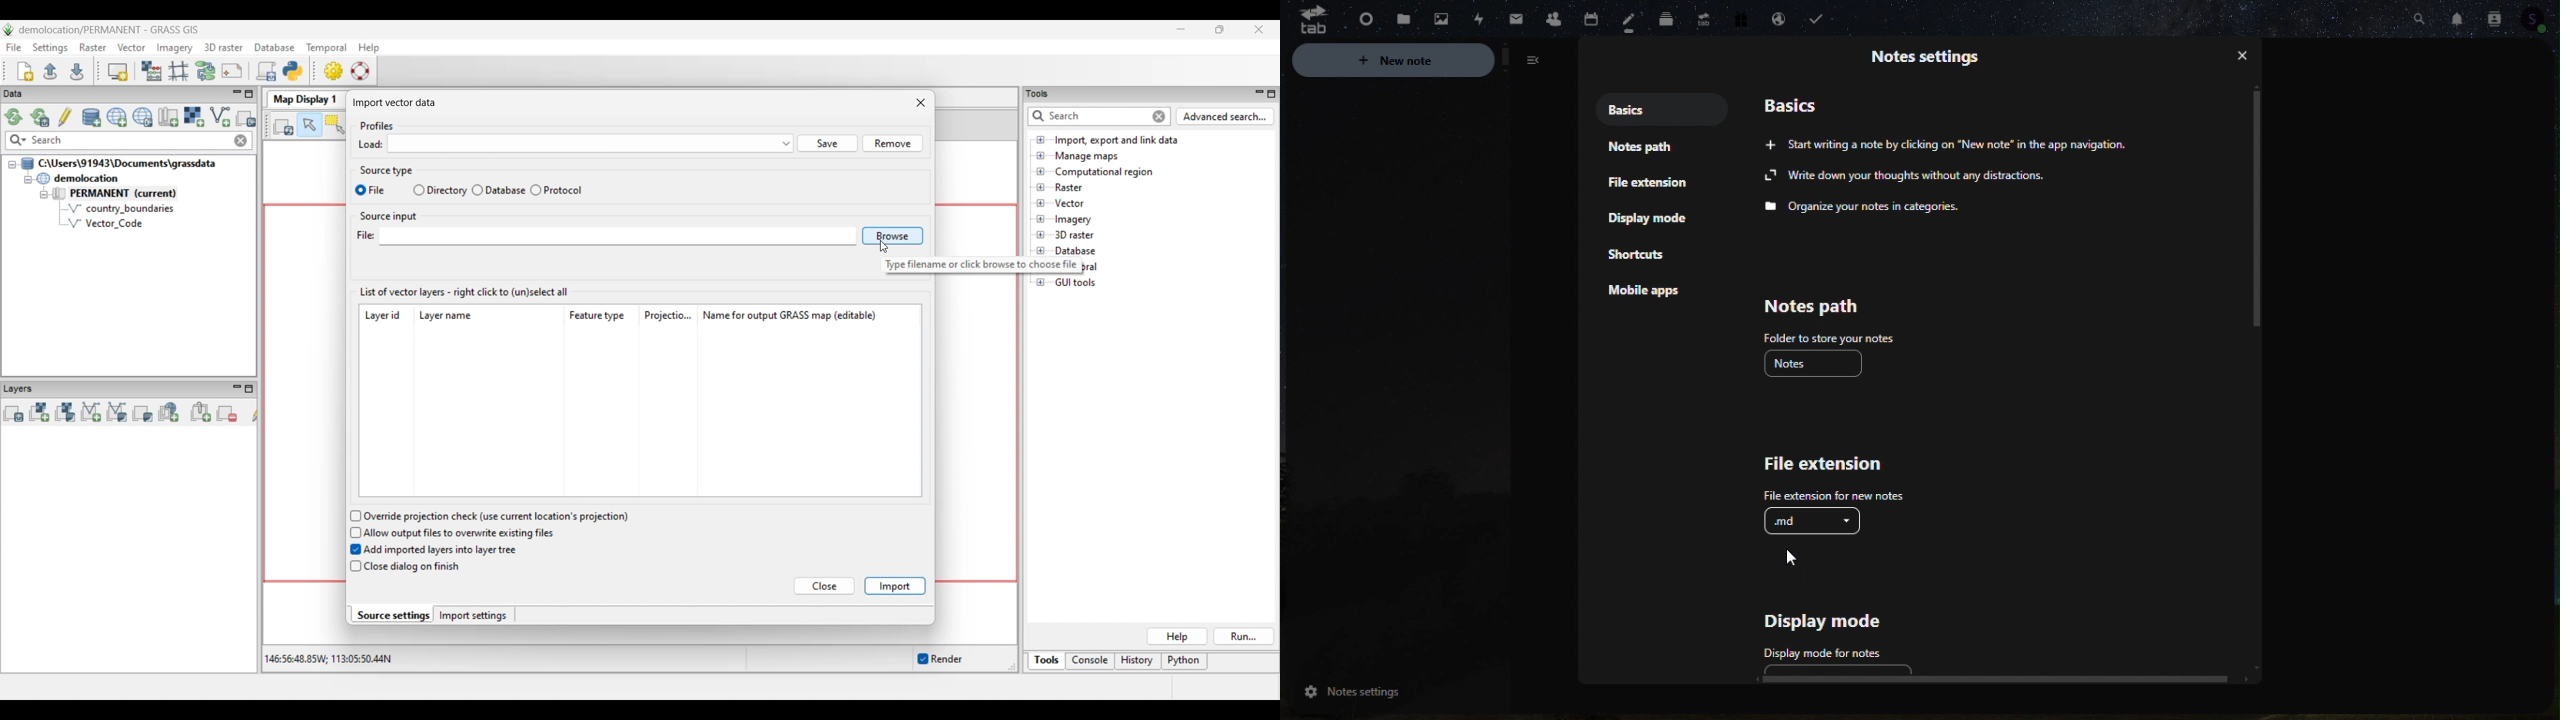 This screenshot has width=2576, height=728. What do you see at coordinates (1816, 522) in the screenshot?
I see `.md ( enabled)` at bounding box center [1816, 522].